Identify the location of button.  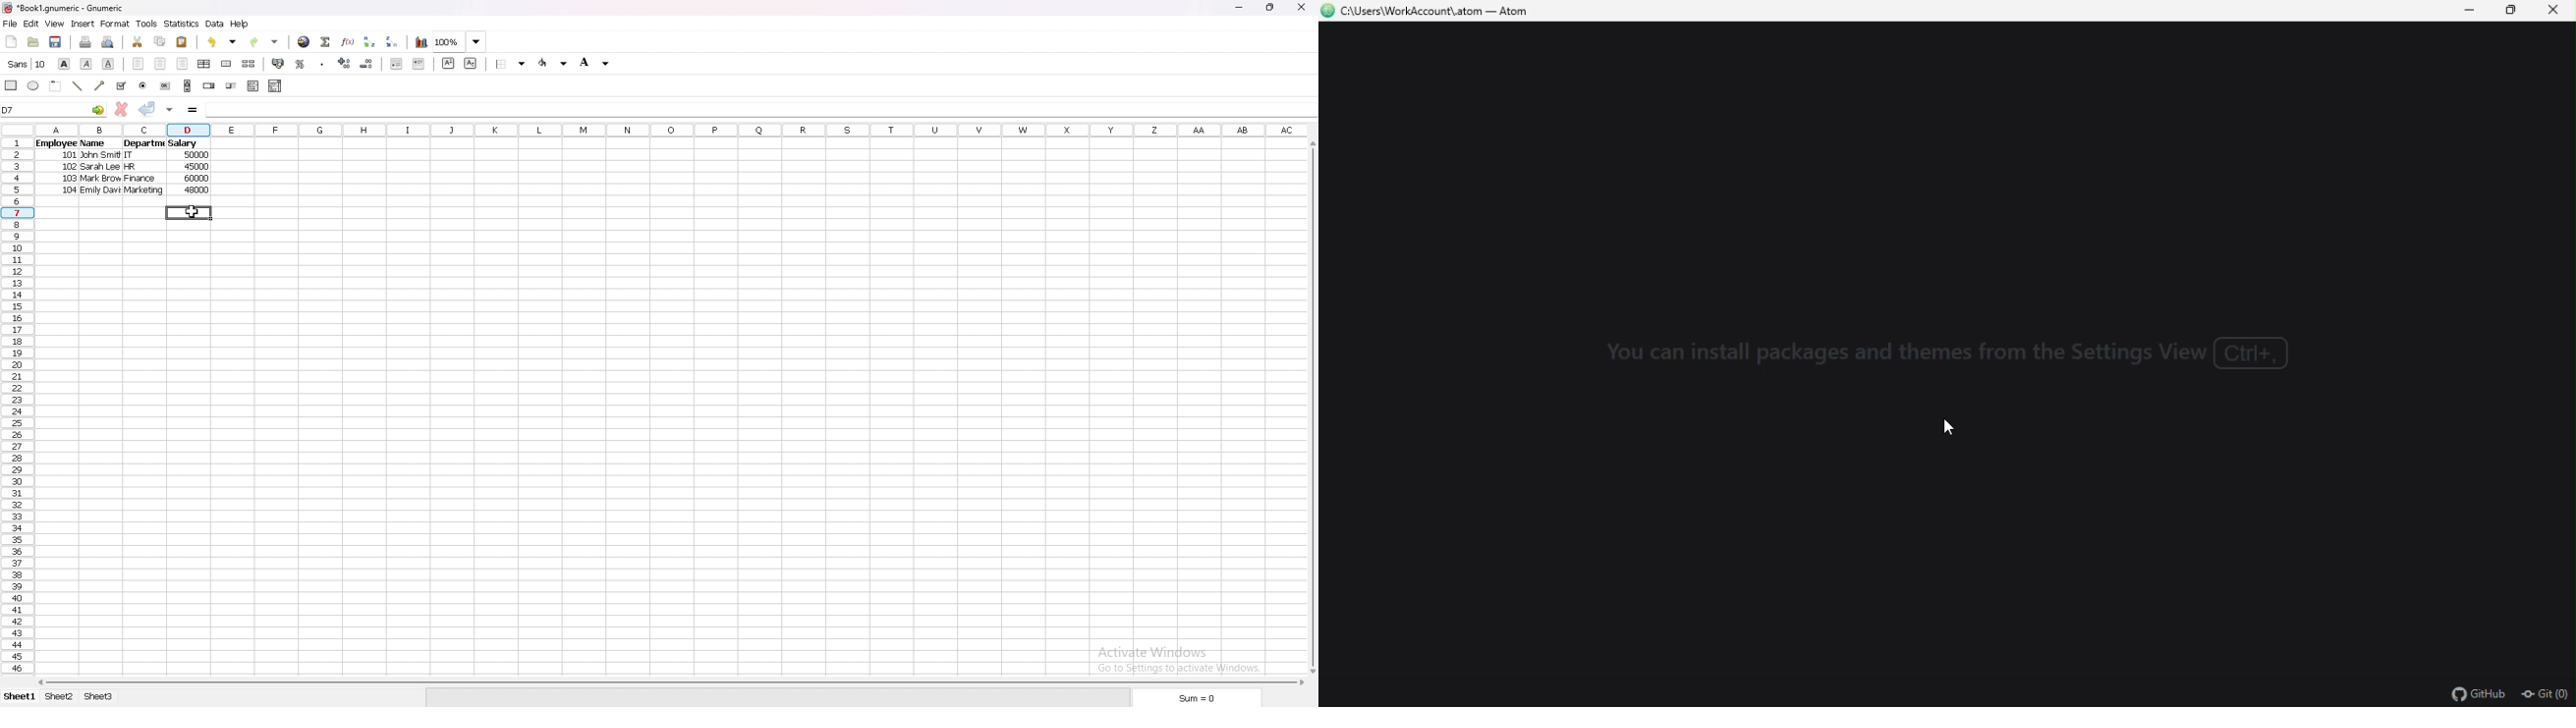
(166, 86).